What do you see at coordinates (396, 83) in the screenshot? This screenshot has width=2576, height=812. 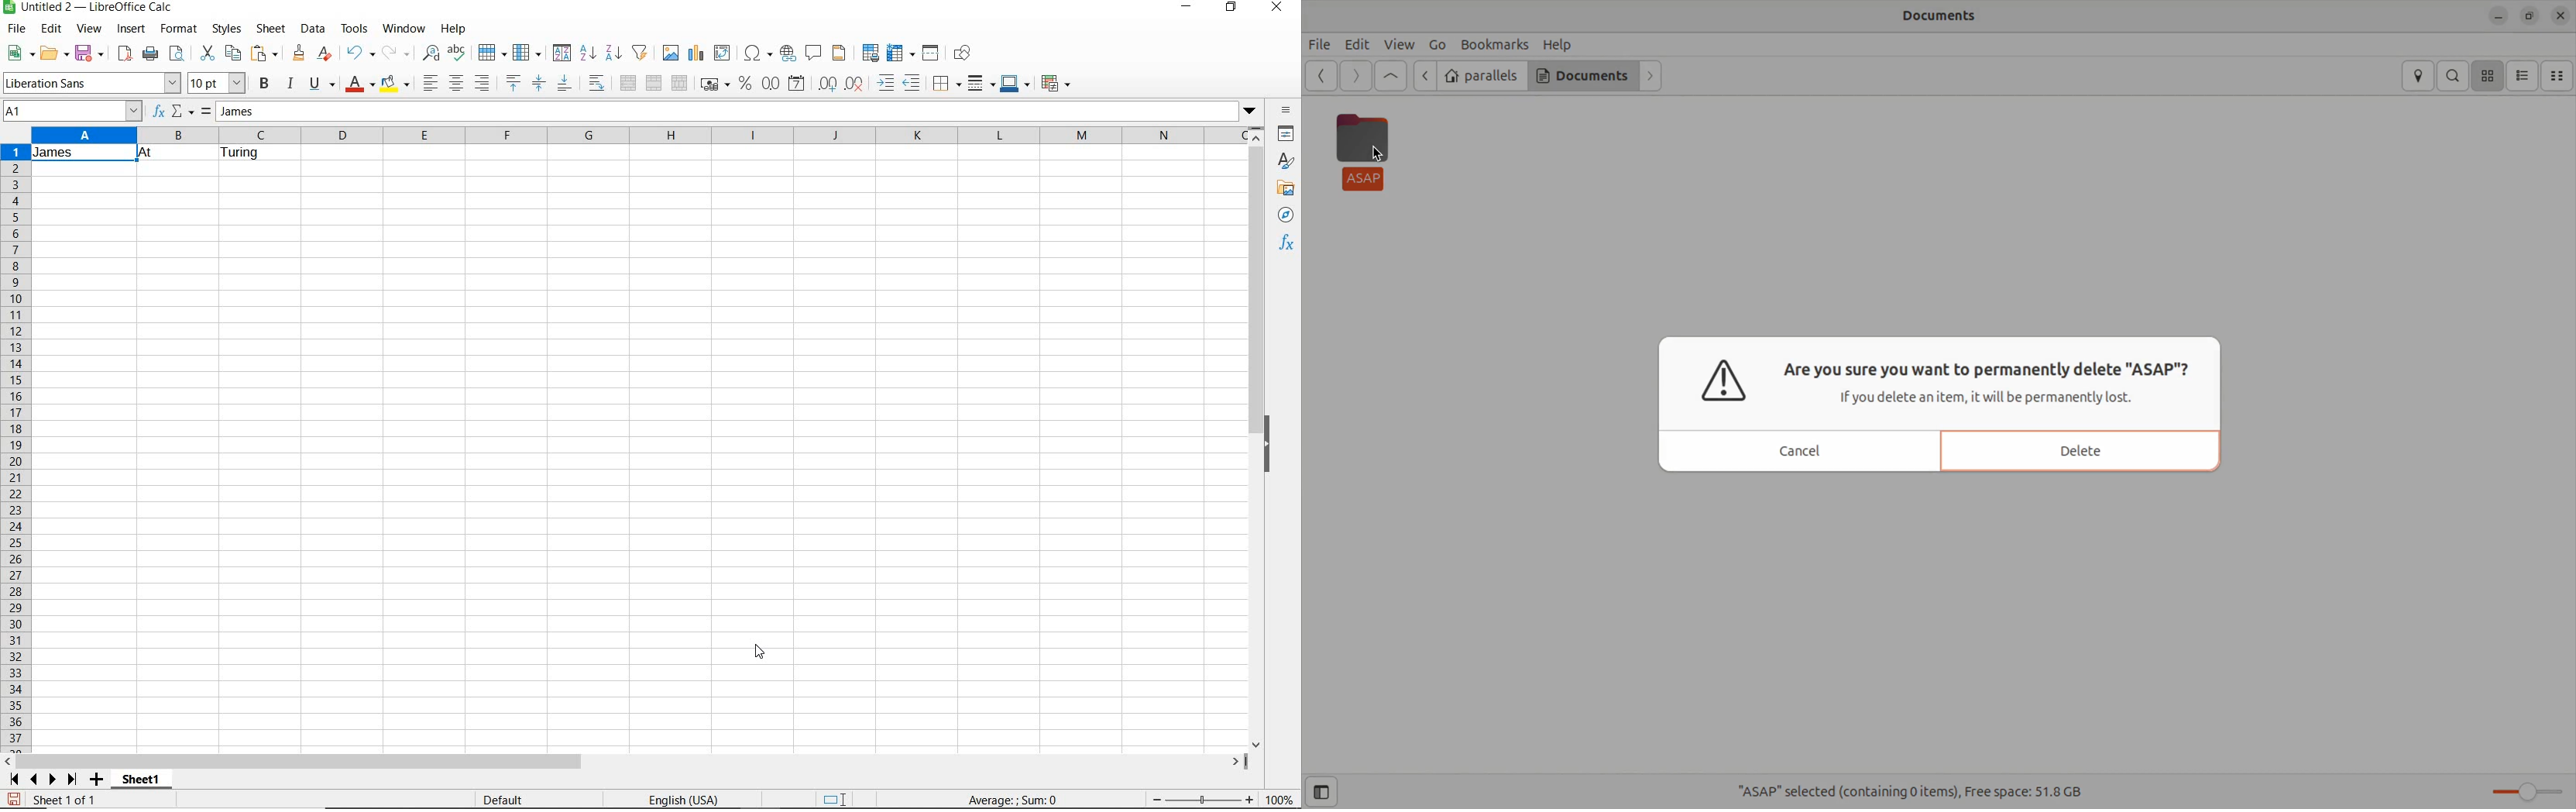 I see `background color` at bounding box center [396, 83].